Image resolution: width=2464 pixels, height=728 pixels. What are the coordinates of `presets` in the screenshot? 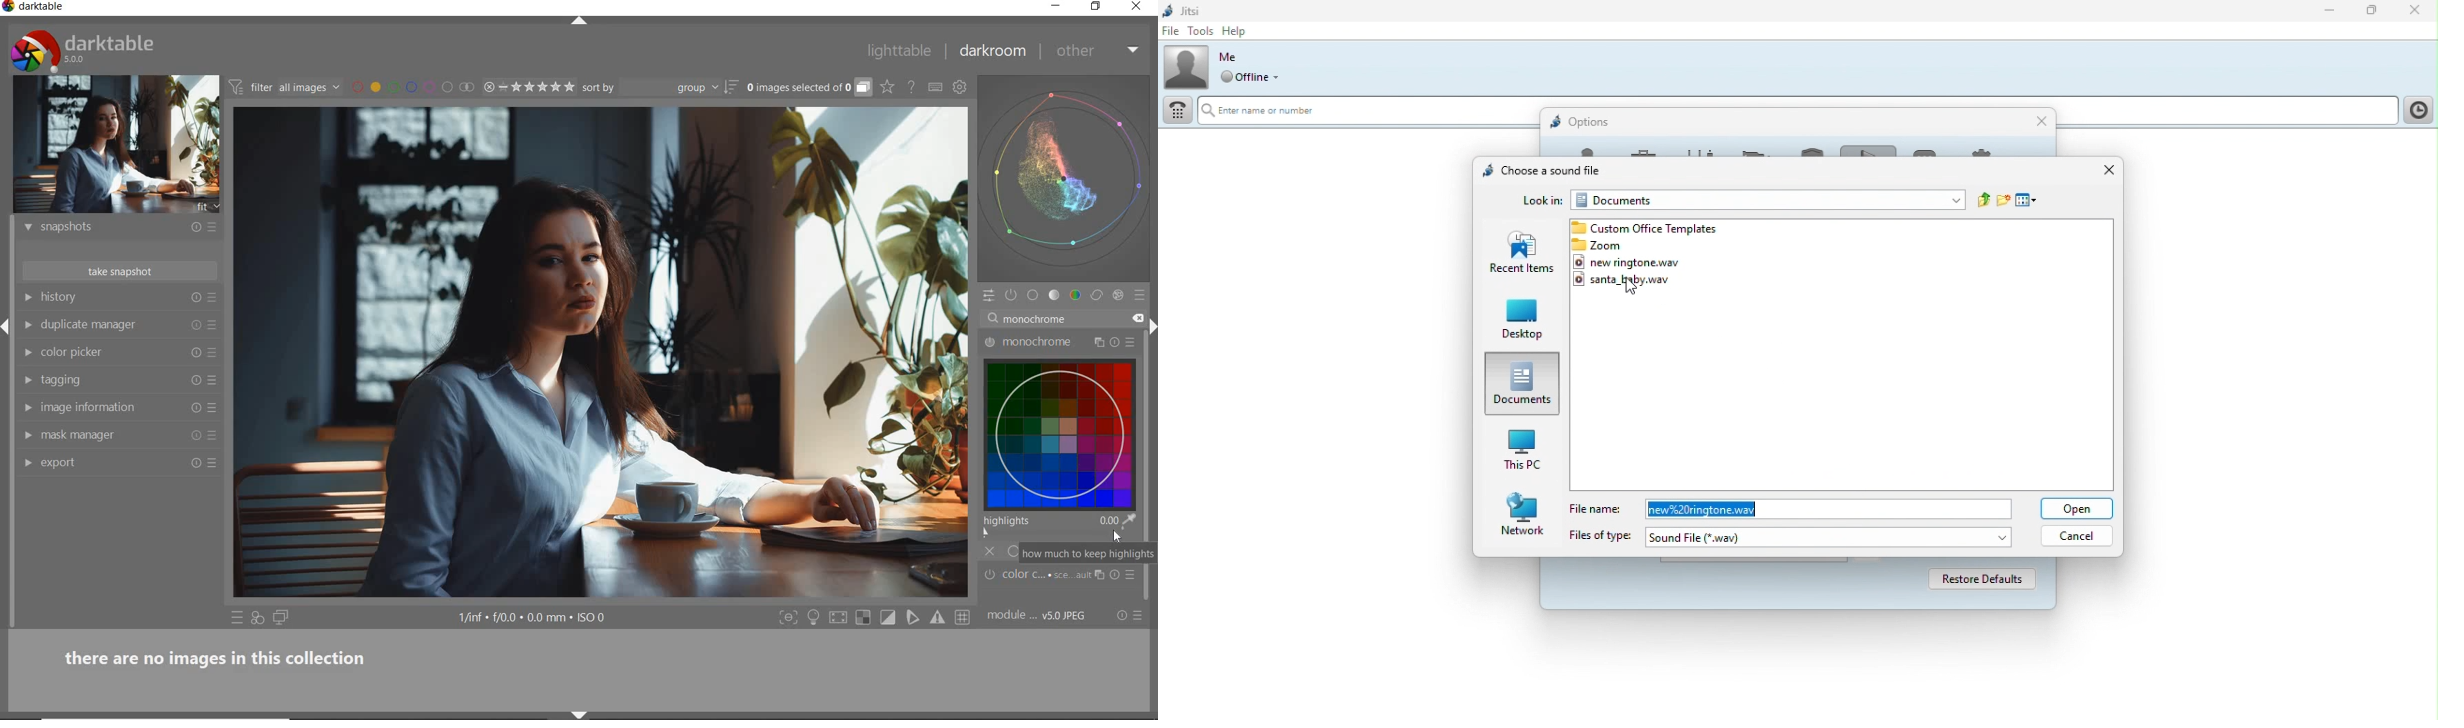 It's located at (1142, 296).